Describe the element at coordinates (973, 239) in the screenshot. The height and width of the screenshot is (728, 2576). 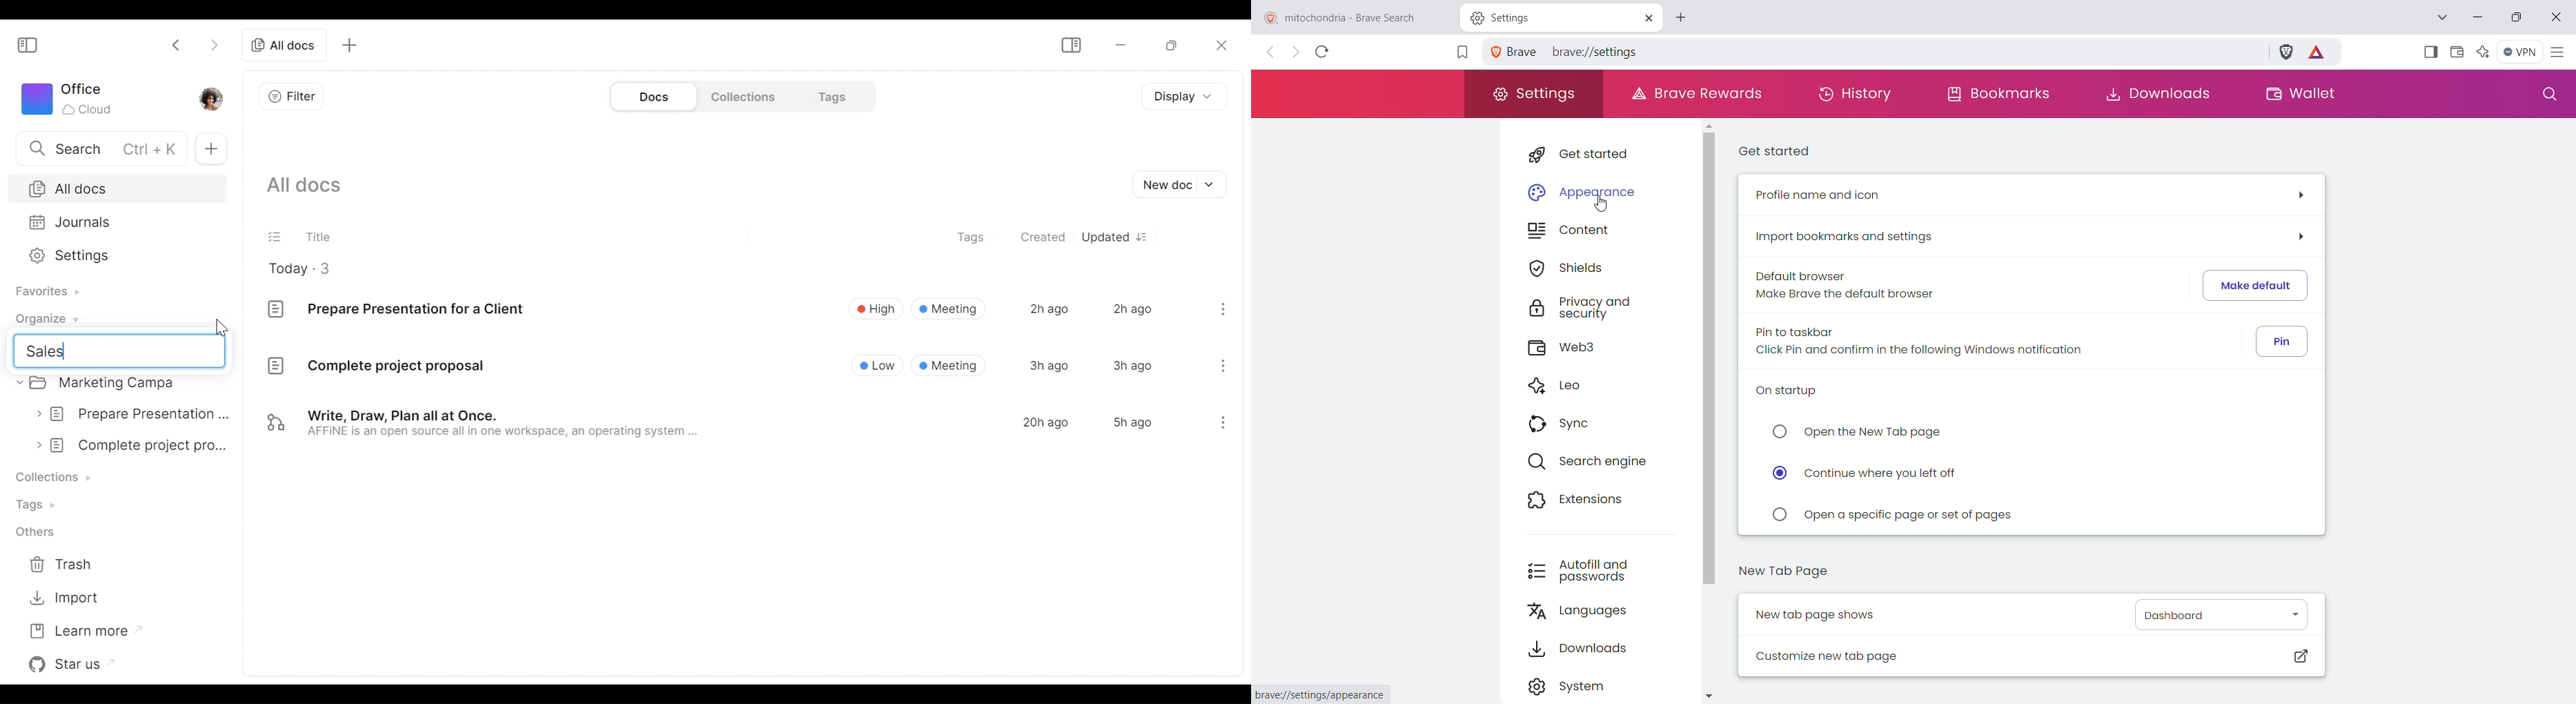
I see `Tags` at that location.